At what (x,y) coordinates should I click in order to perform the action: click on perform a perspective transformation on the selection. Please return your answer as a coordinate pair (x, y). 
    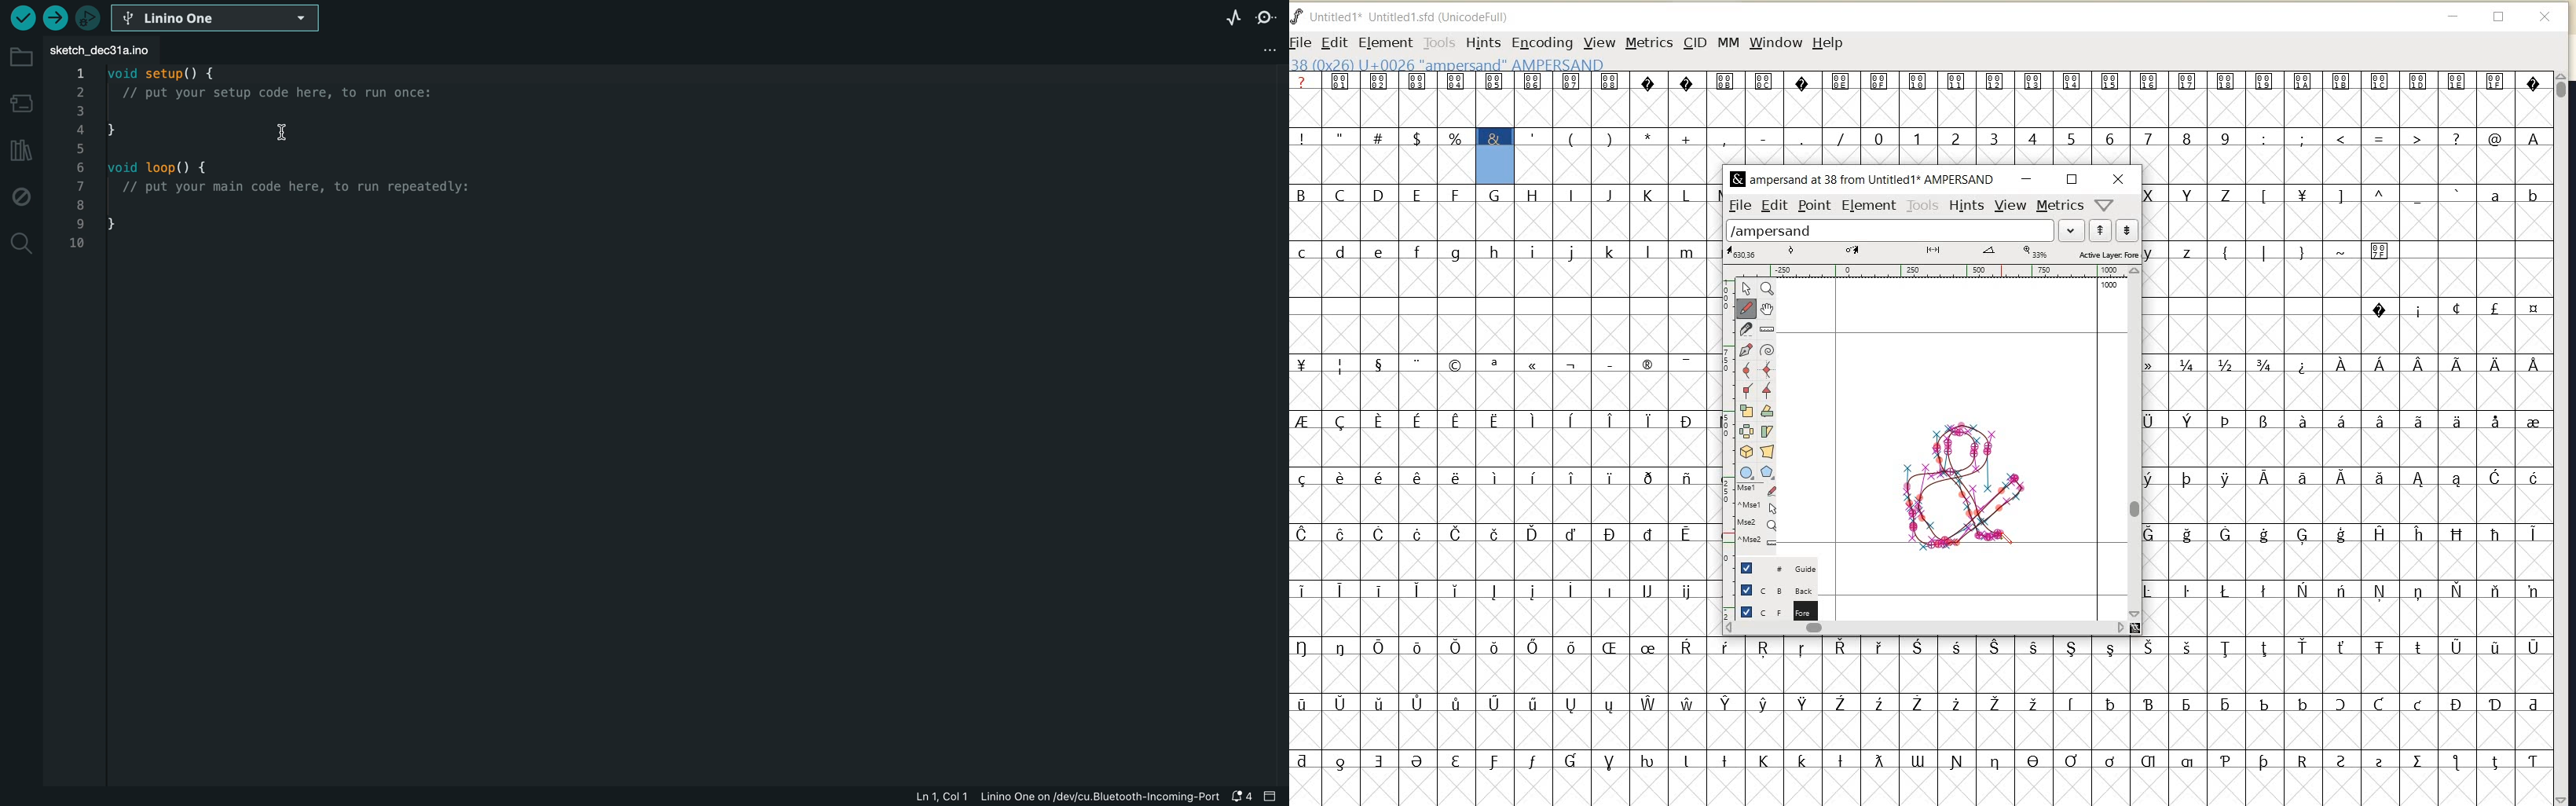
    Looking at the image, I should click on (1766, 452).